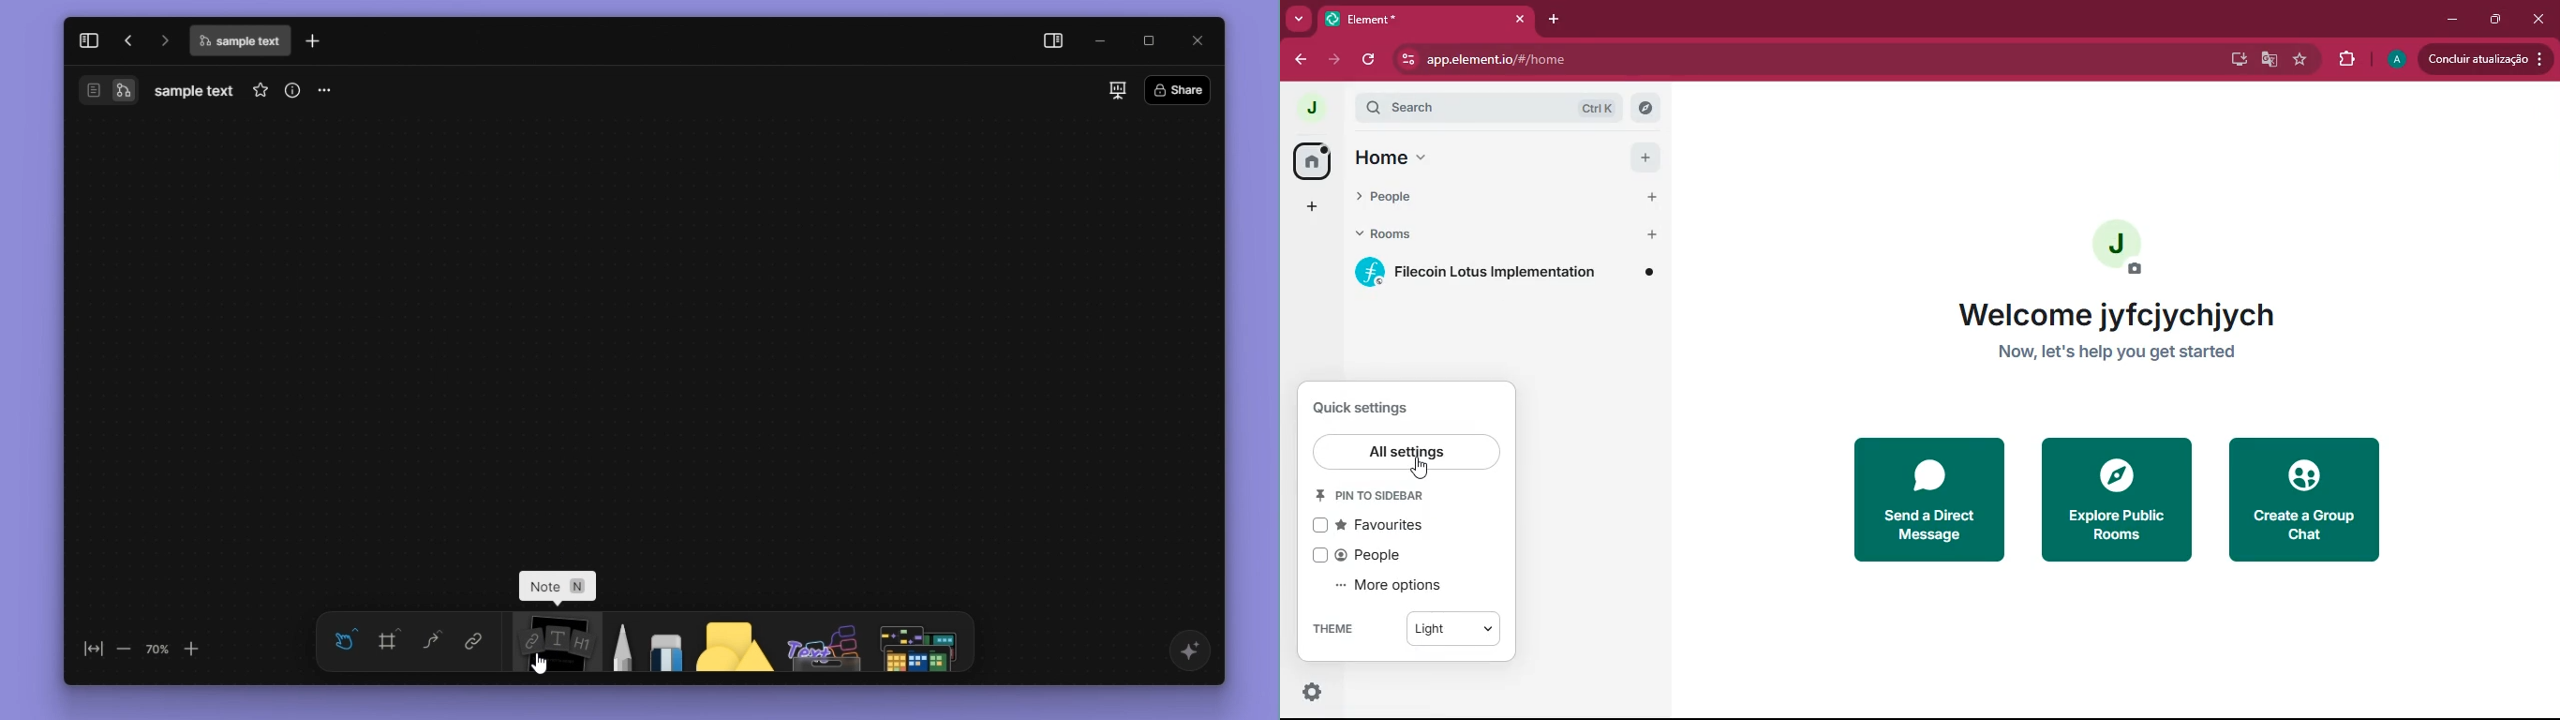 The width and height of the screenshot is (2576, 728). I want to click on side panel, so click(1050, 41).